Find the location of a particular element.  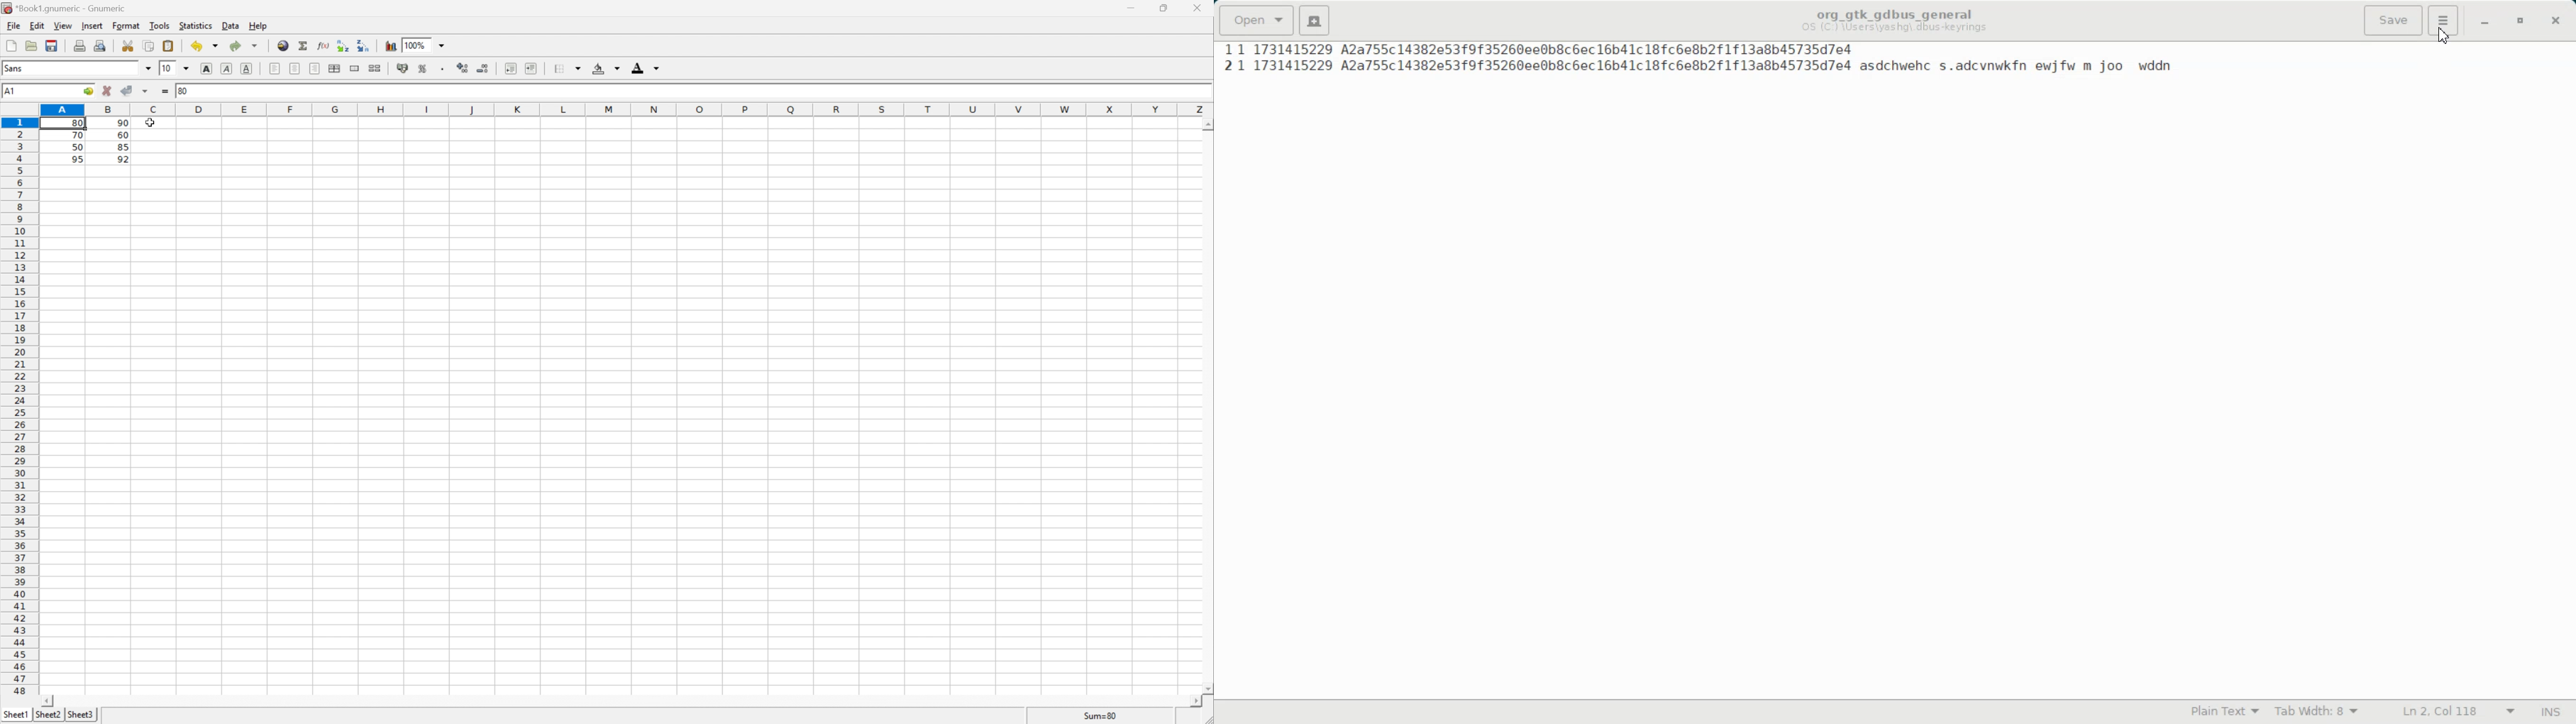

Sort the selected region in ascending order based on the first column selected is located at coordinates (342, 46).